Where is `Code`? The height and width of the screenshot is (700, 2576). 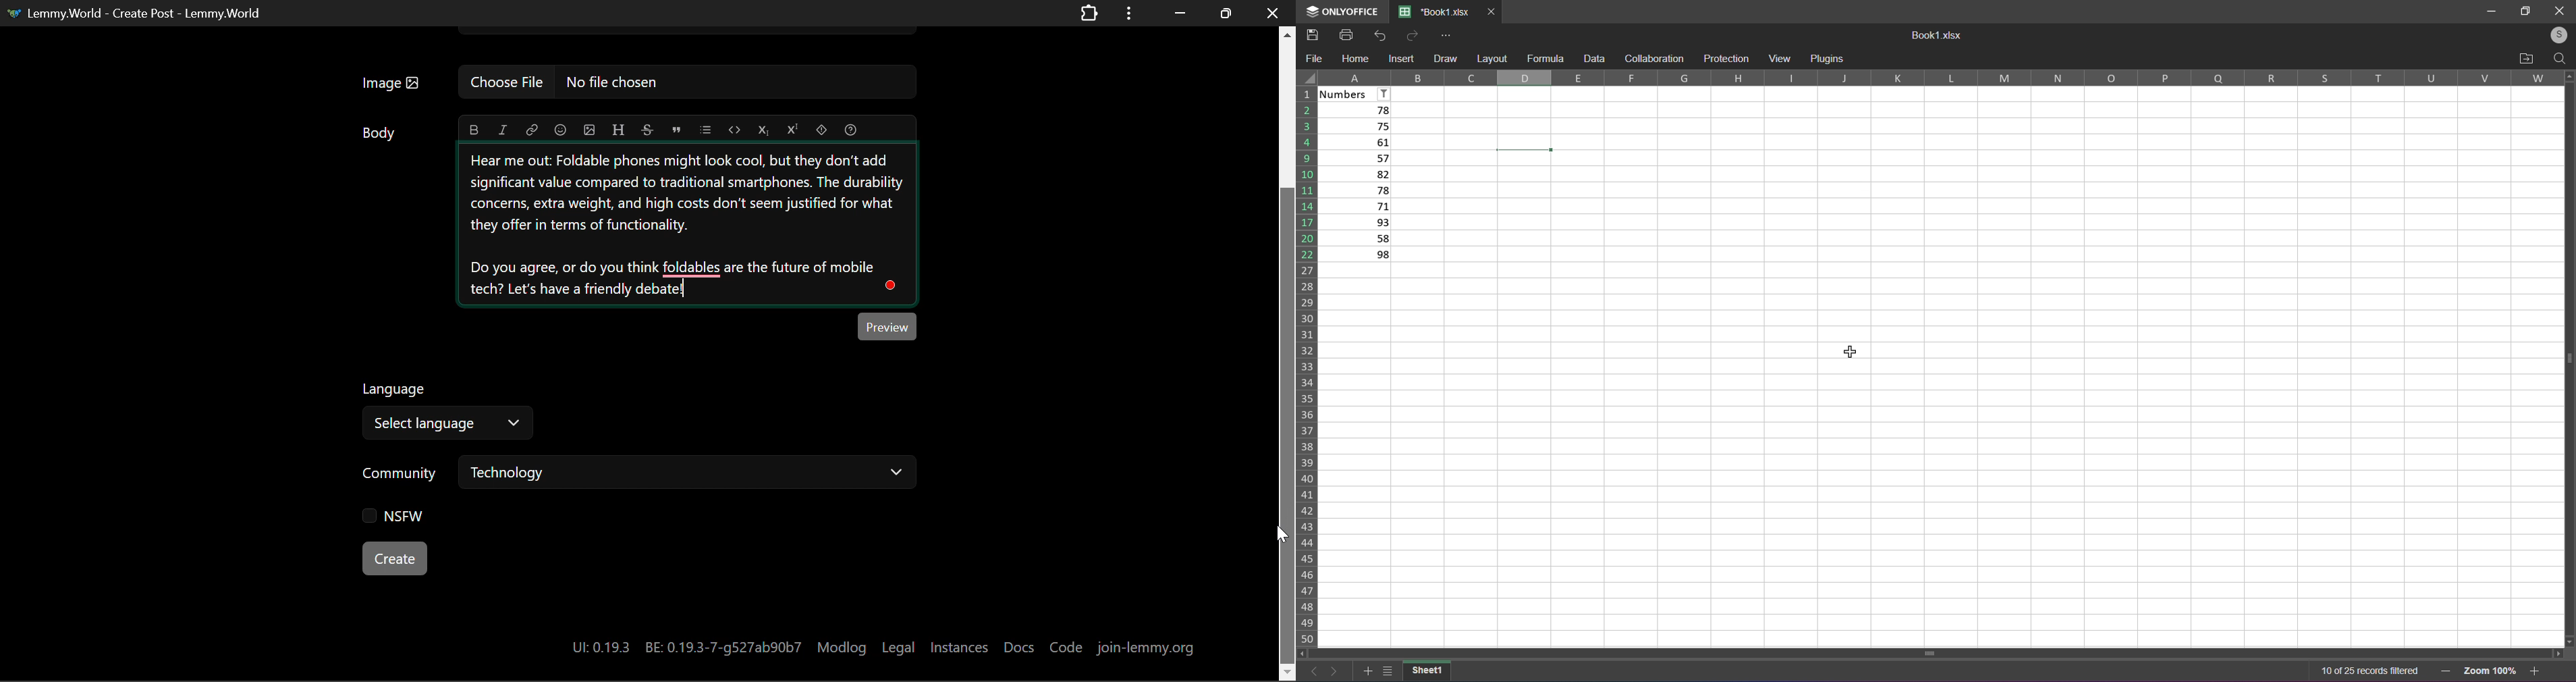 Code is located at coordinates (1065, 644).